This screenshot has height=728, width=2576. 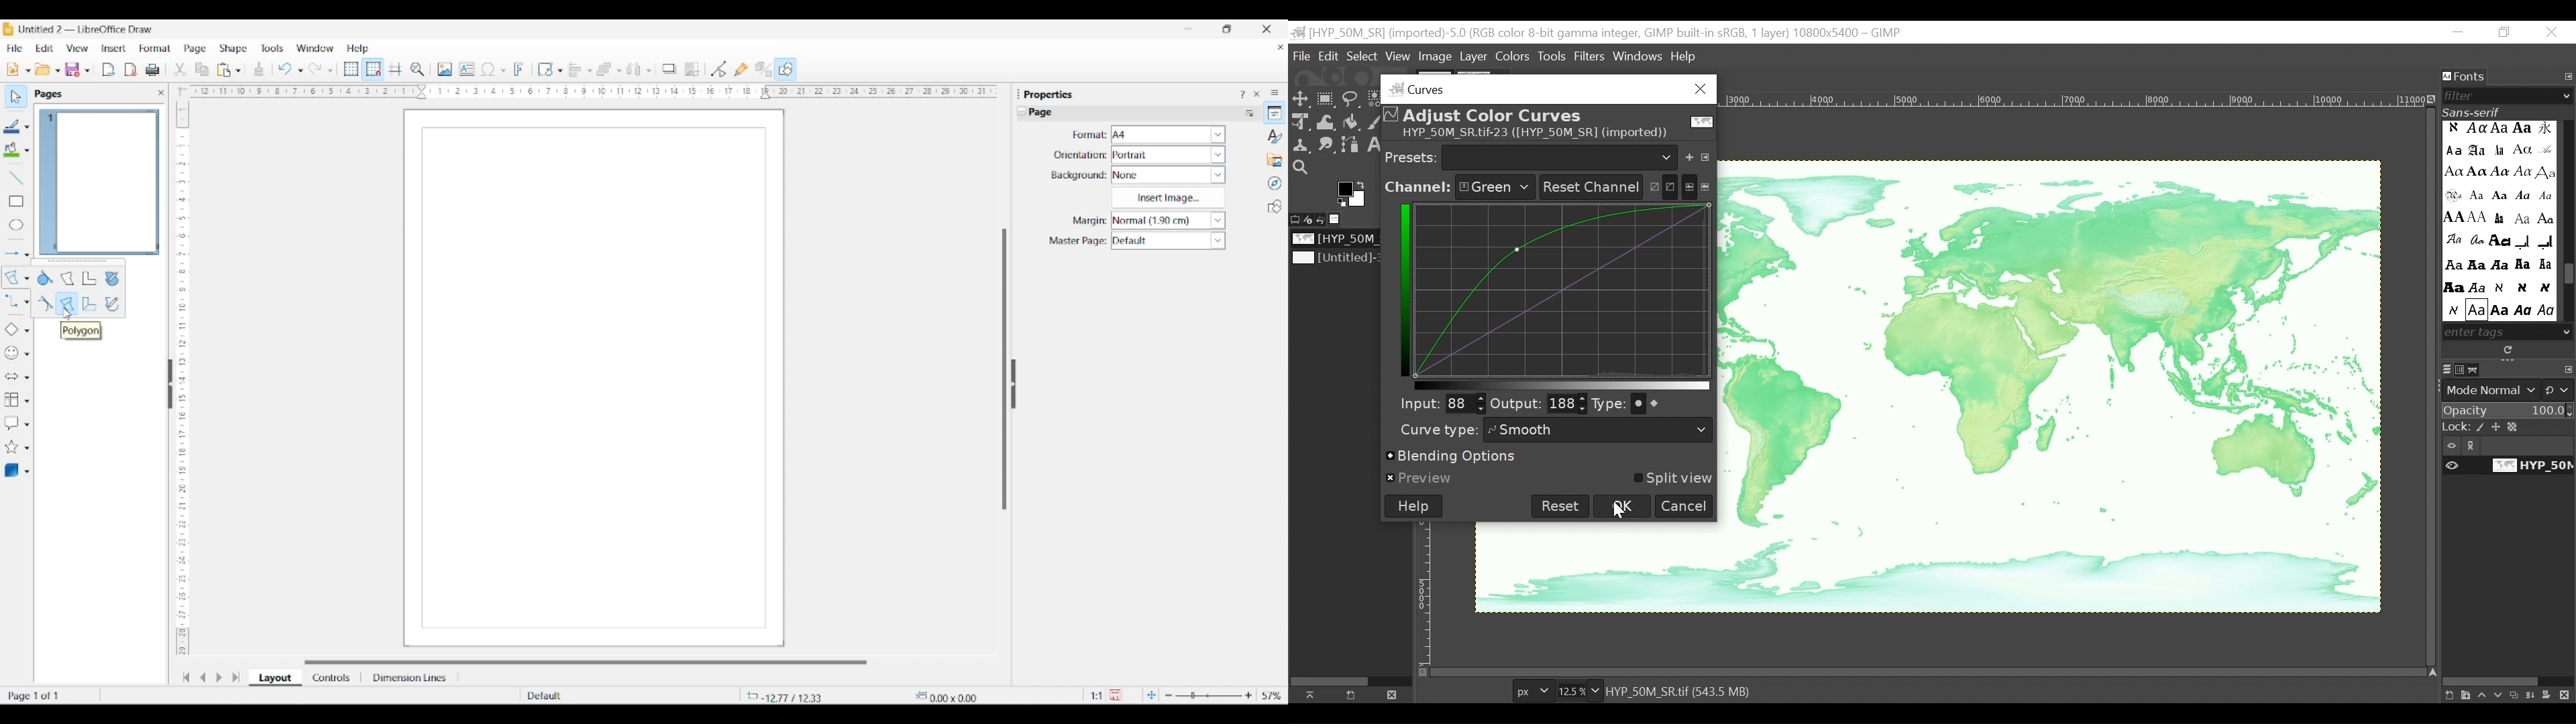 What do you see at coordinates (1275, 206) in the screenshot?
I see `Shapes` at bounding box center [1275, 206].